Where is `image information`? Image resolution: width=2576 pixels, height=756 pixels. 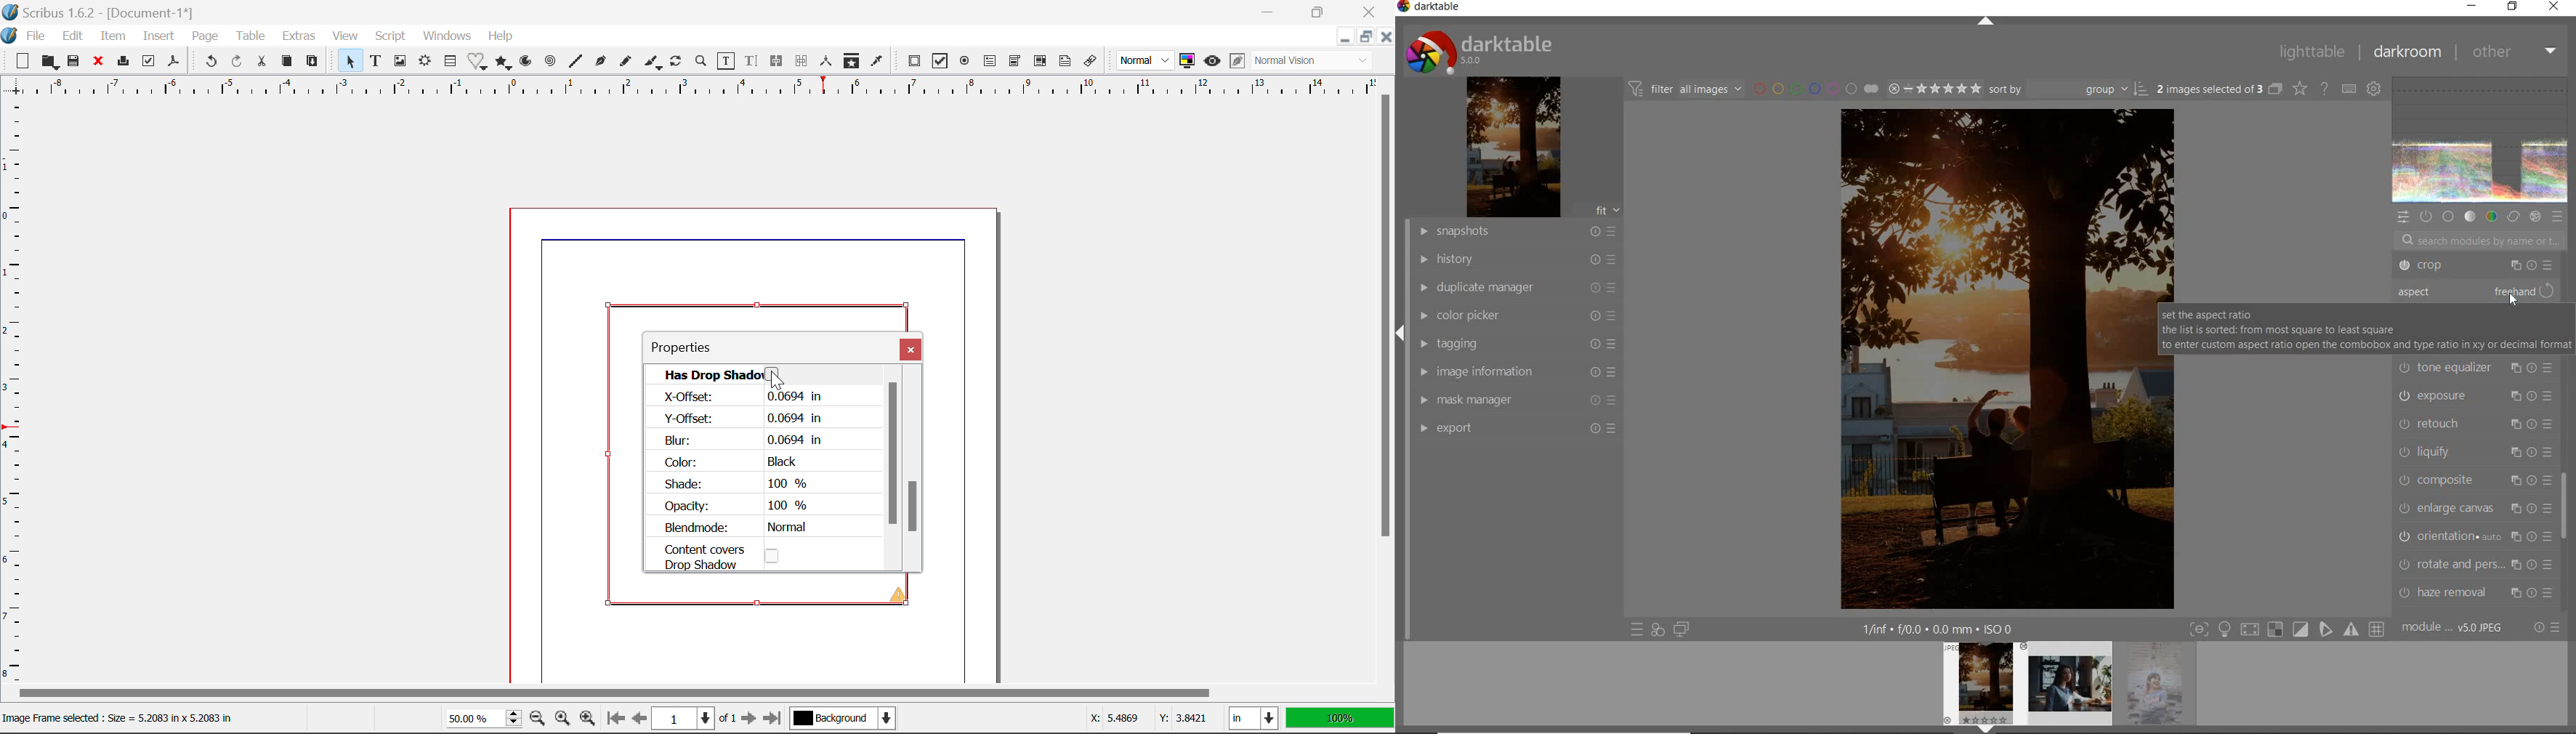 image information is located at coordinates (1515, 371).